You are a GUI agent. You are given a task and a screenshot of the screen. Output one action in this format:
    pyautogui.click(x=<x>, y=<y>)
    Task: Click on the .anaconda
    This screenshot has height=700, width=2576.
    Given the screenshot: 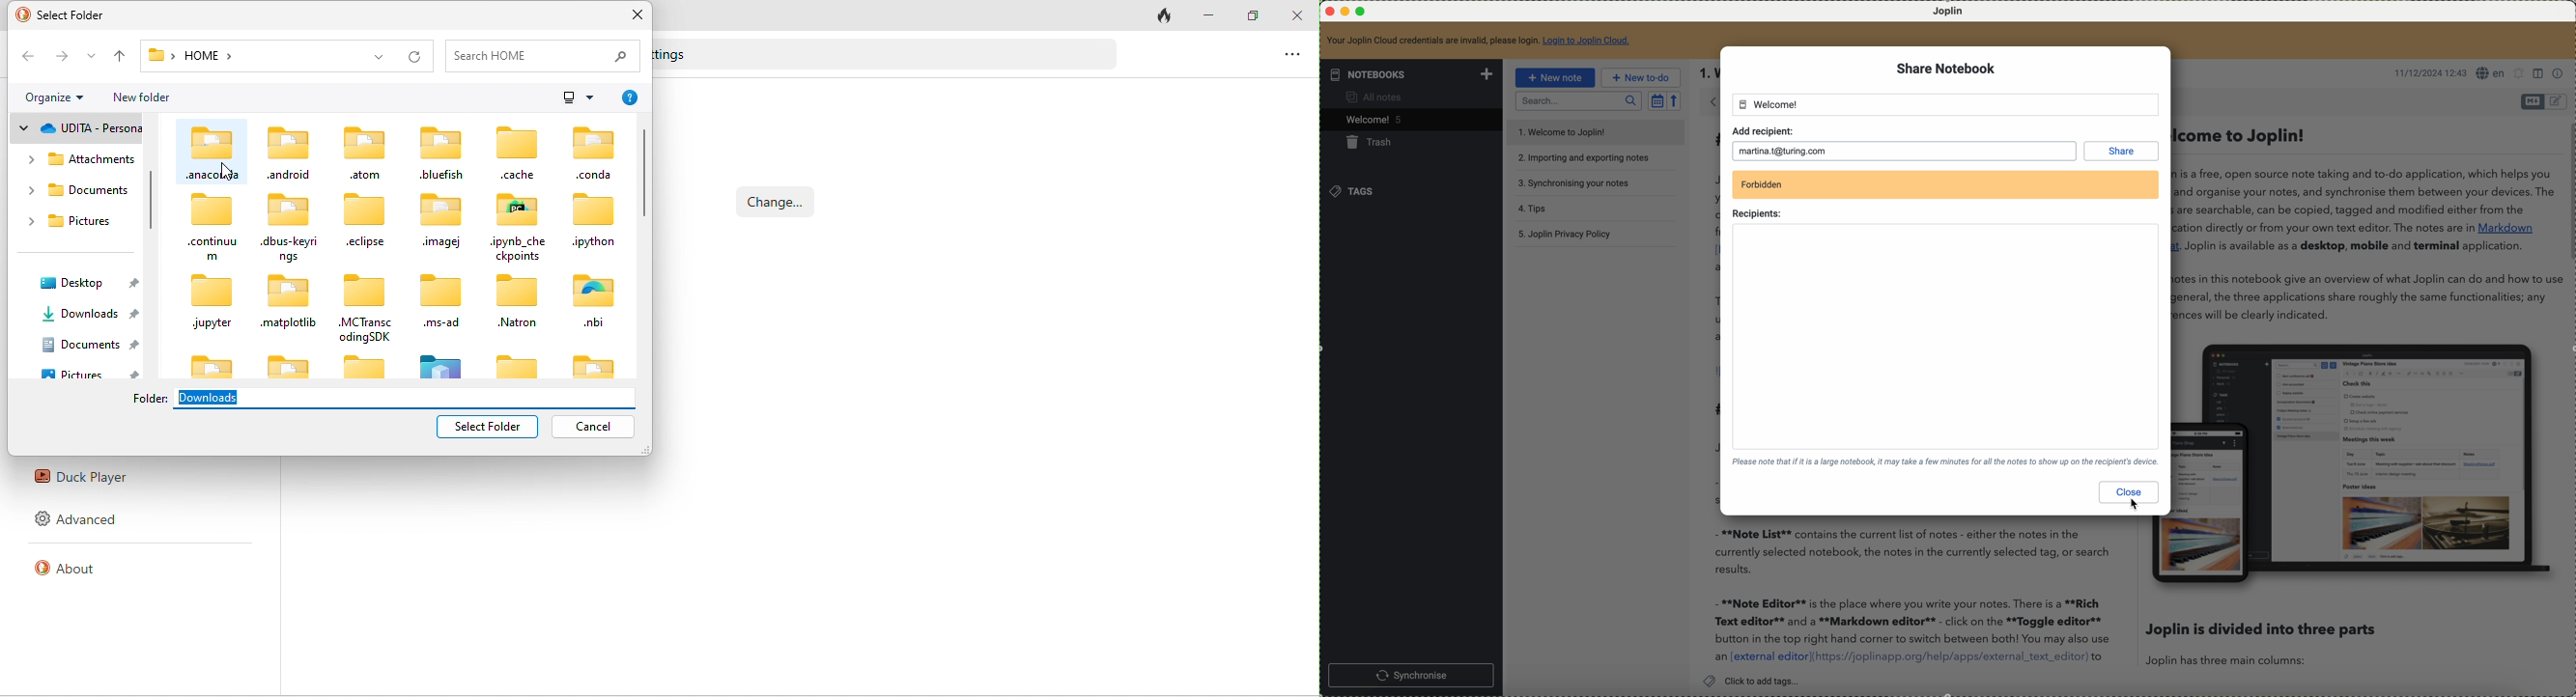 What is the action you would take?
    pyautogui.click(x=213, y=153)
    